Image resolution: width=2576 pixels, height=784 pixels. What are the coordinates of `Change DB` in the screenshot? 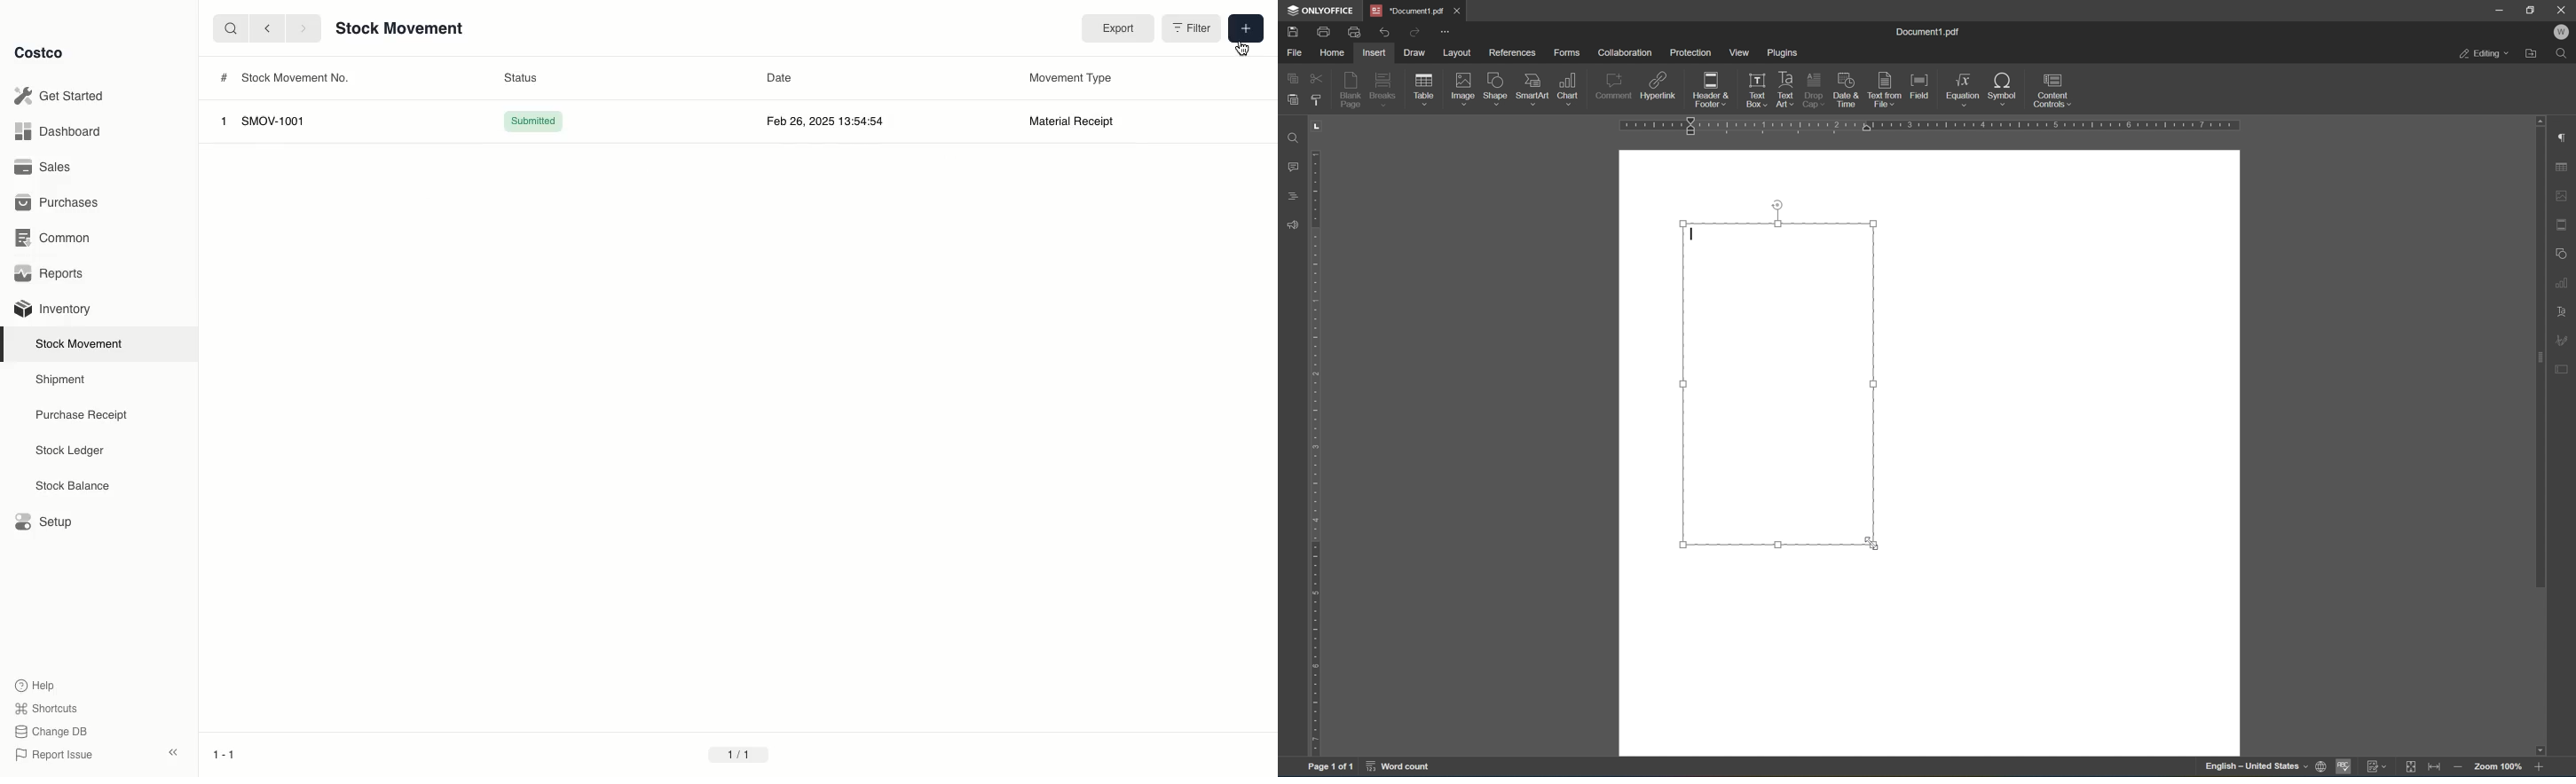 It's located at (51, 732).